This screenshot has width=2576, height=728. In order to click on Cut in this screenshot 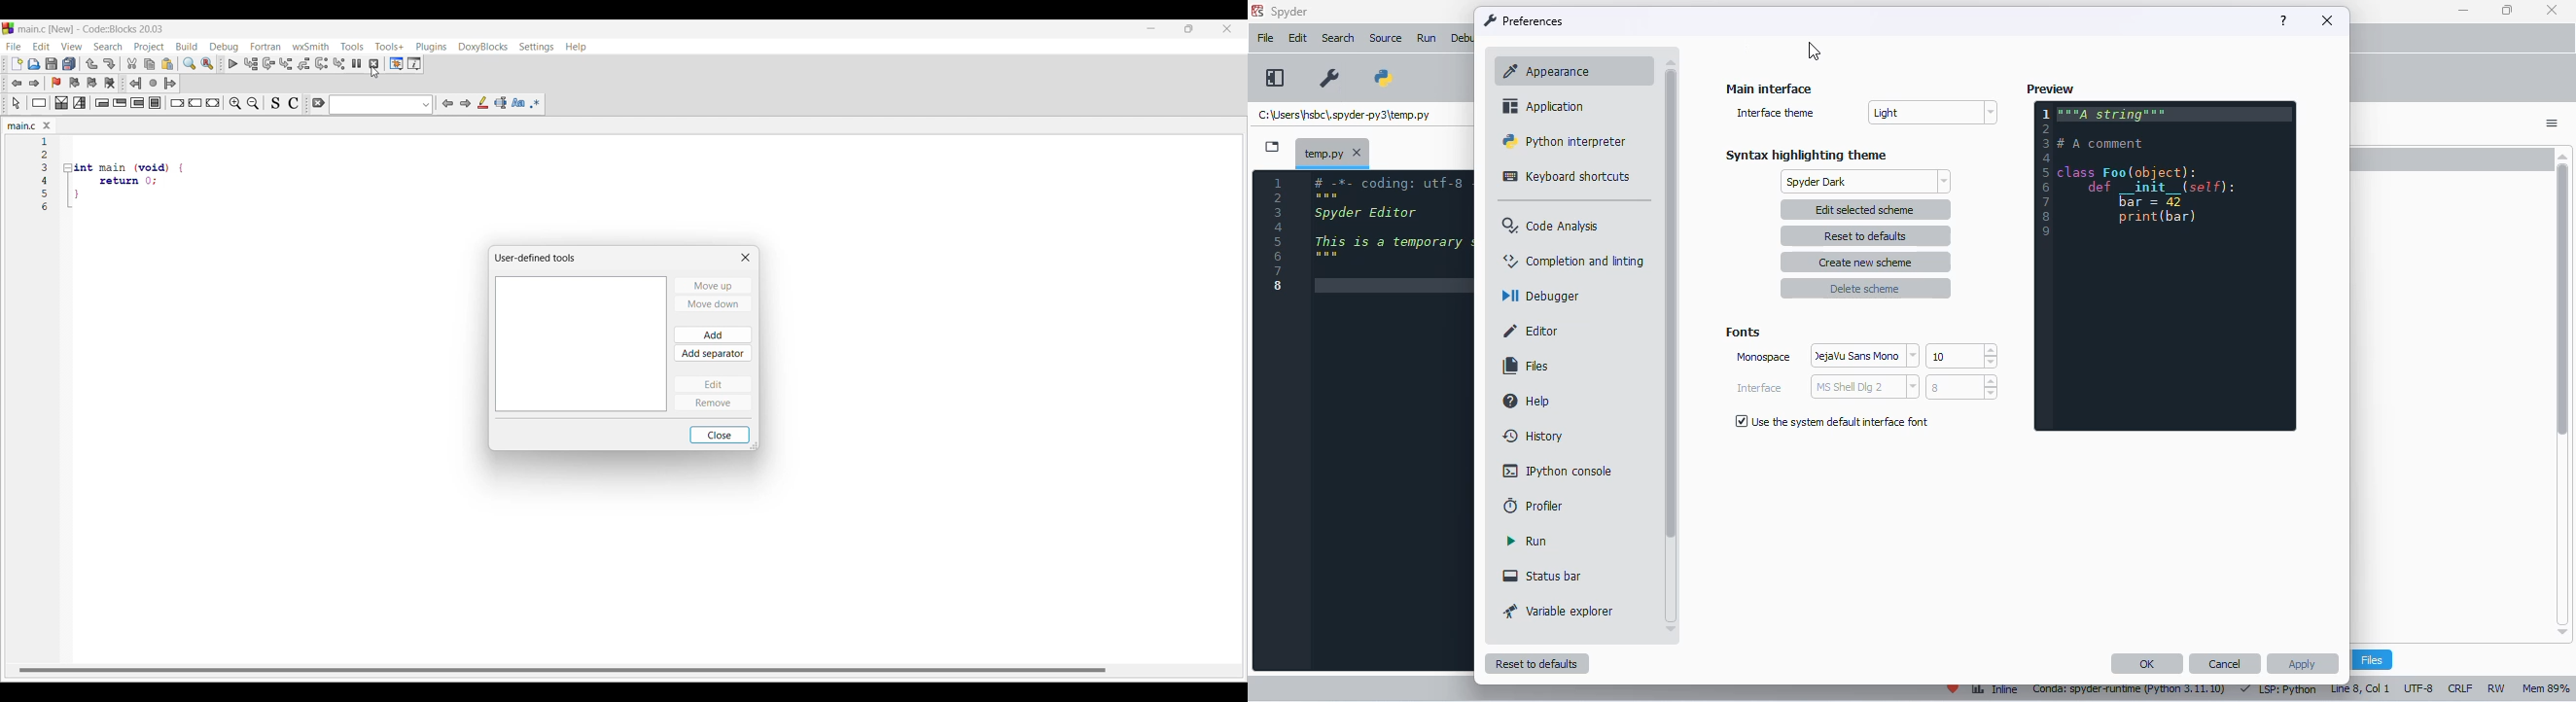, I will do `click(132, 64)`.